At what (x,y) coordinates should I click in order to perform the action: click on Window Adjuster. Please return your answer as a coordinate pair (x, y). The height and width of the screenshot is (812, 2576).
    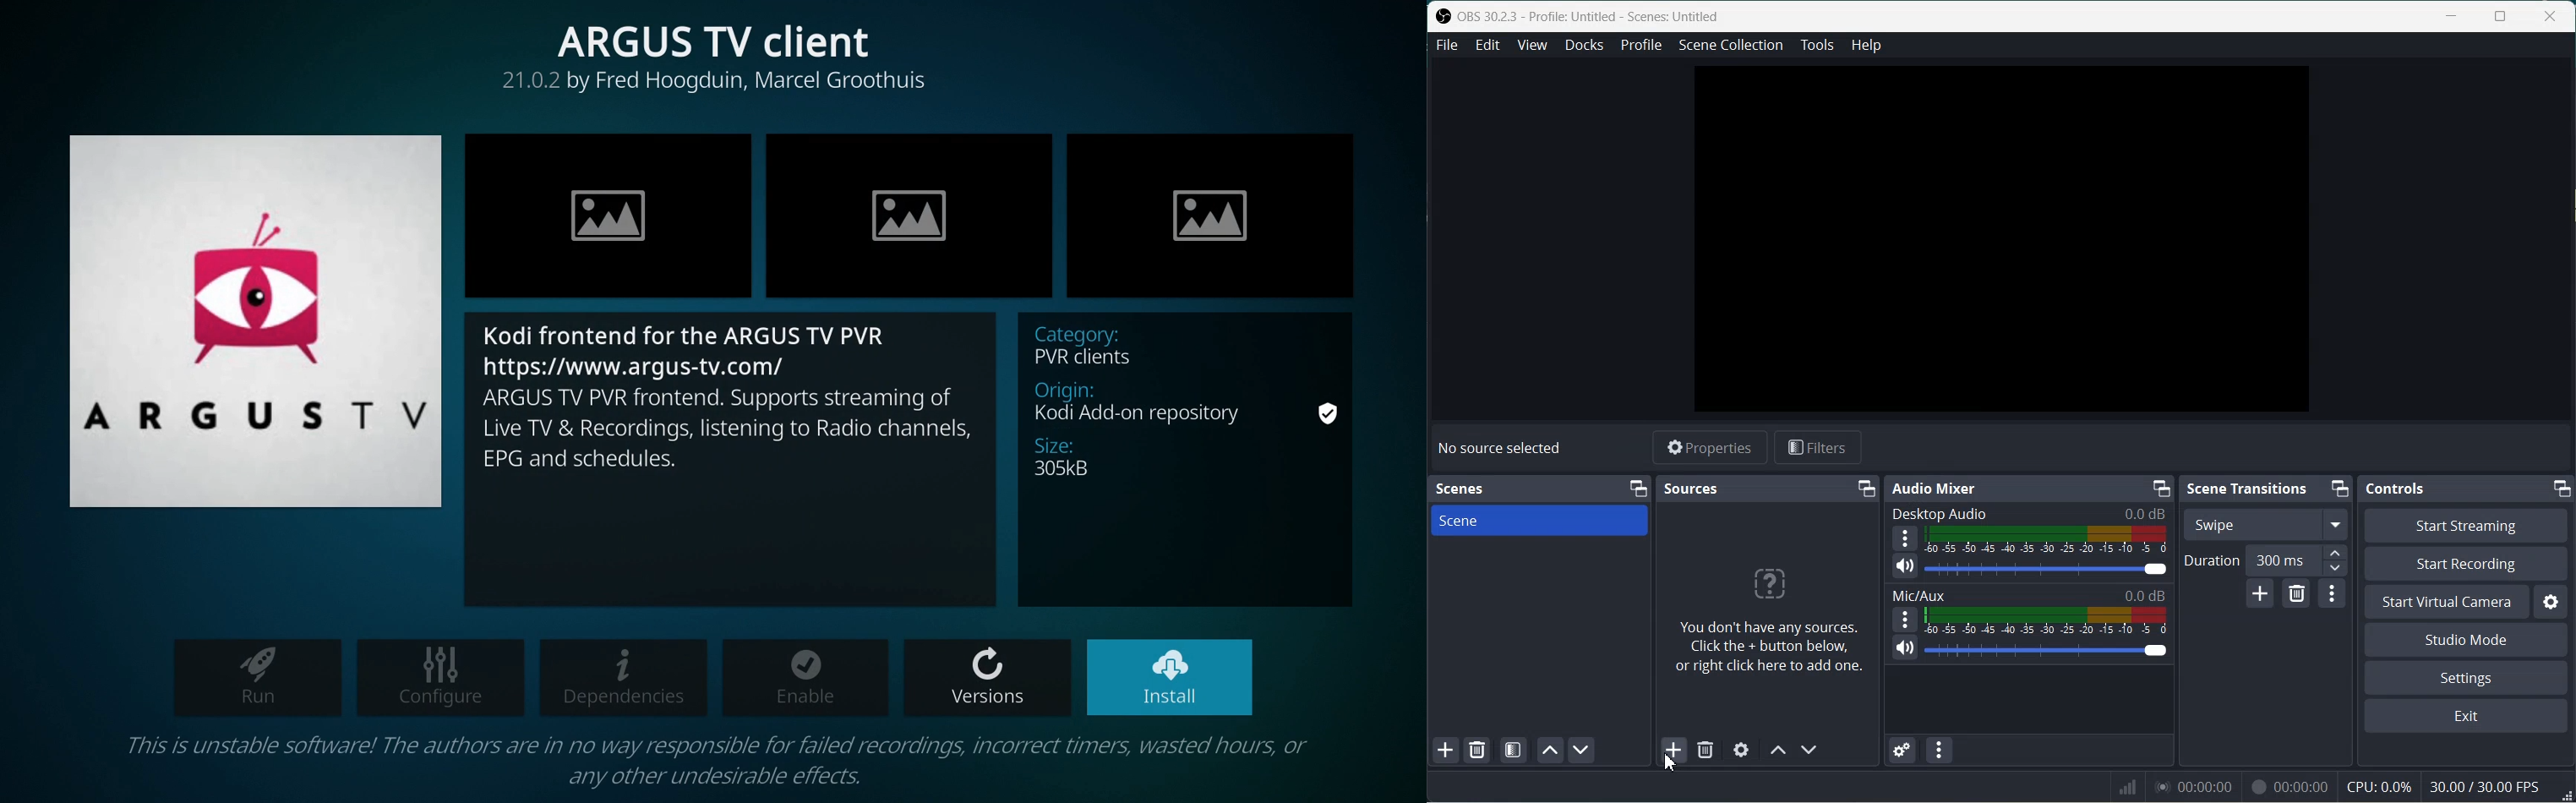
    Looking at the image, I should click on (2565, 795).